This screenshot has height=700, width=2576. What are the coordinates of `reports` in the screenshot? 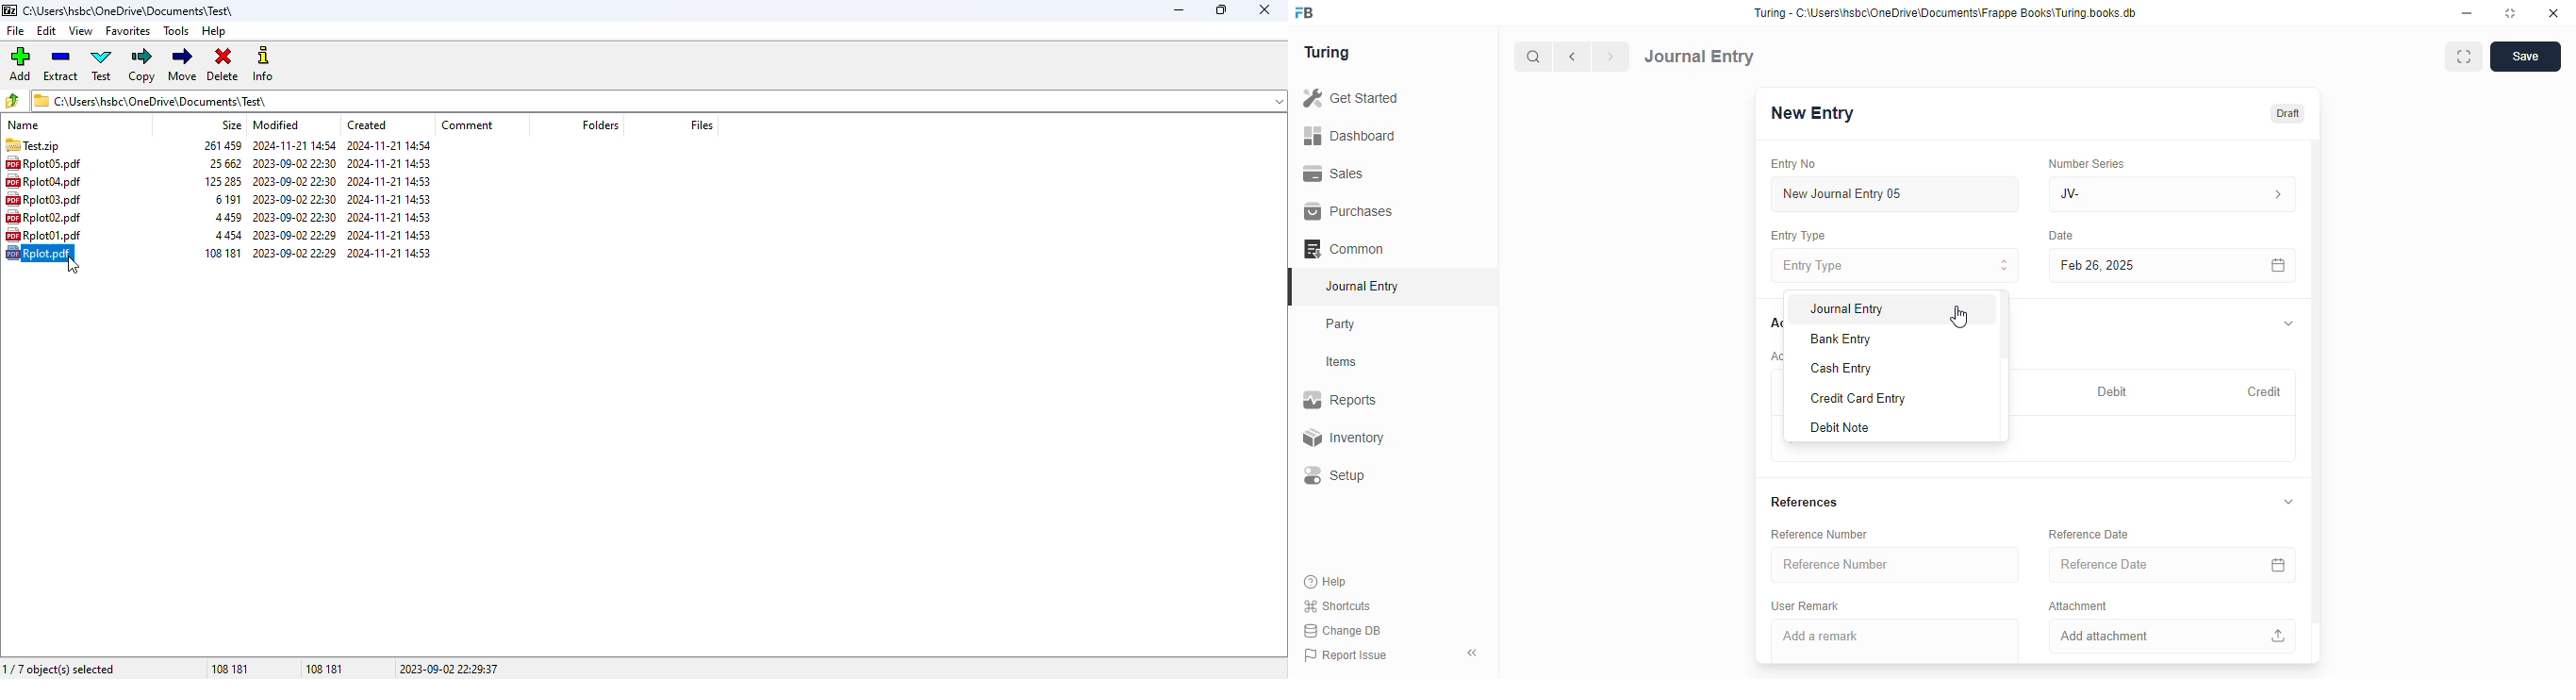 It's located at (1341, 400).